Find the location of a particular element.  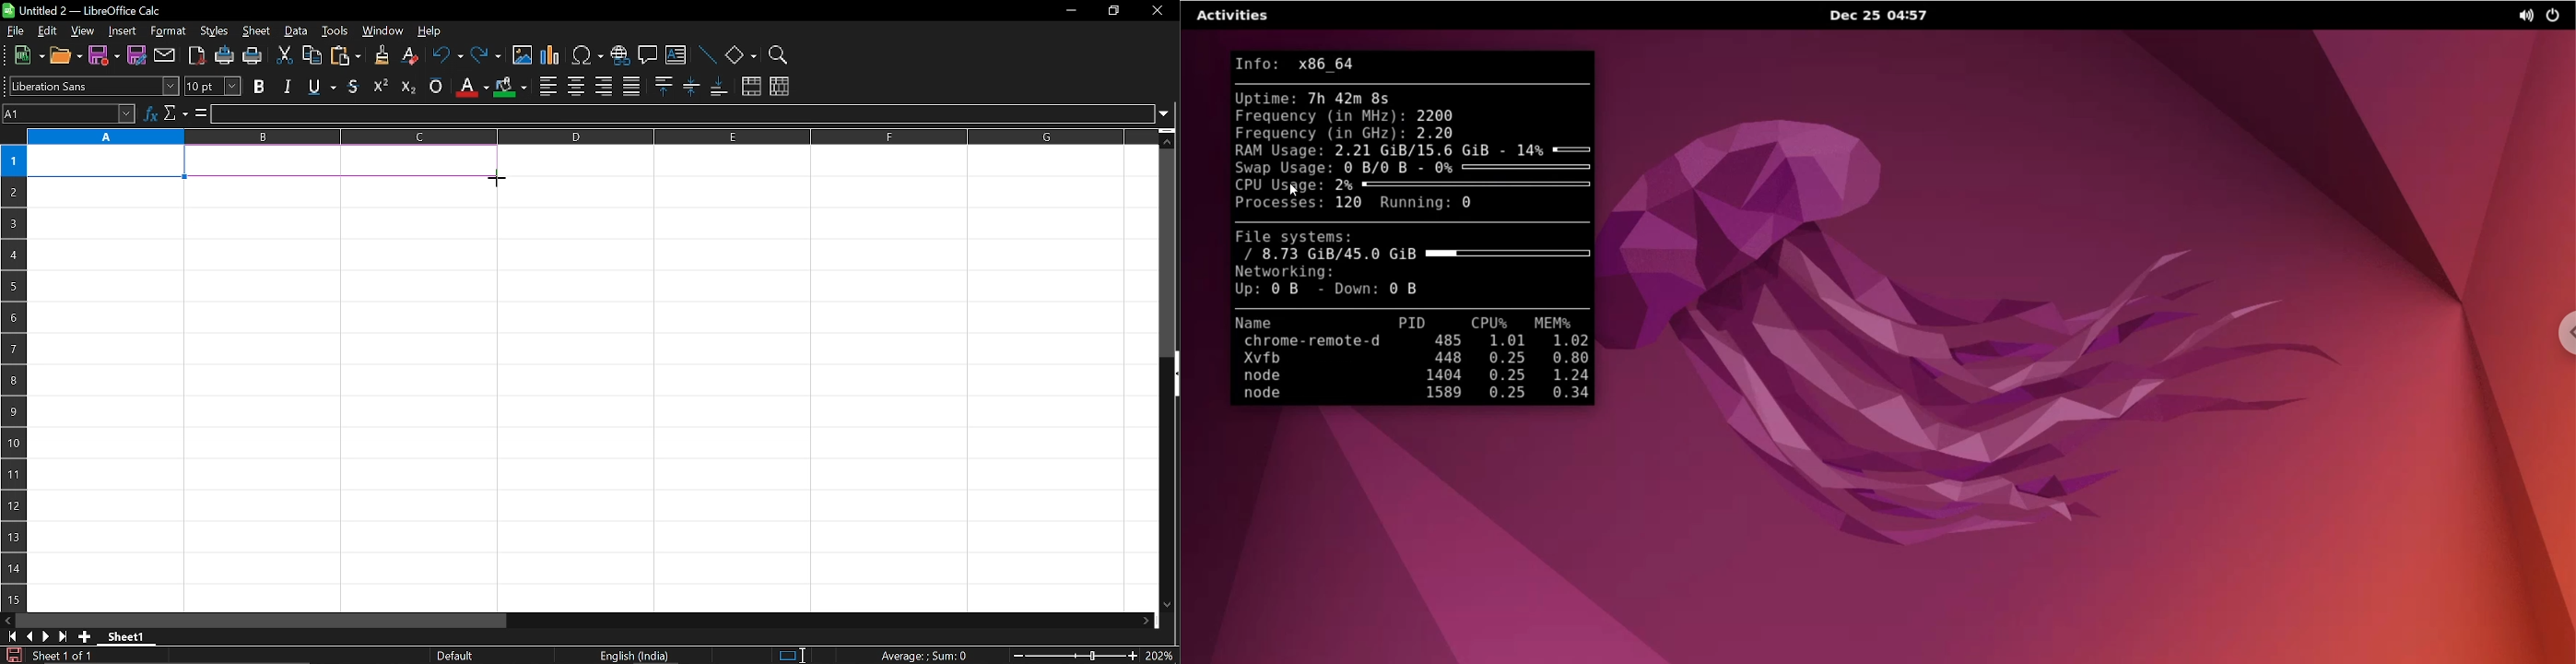

save is located at coordinates (104, 56).